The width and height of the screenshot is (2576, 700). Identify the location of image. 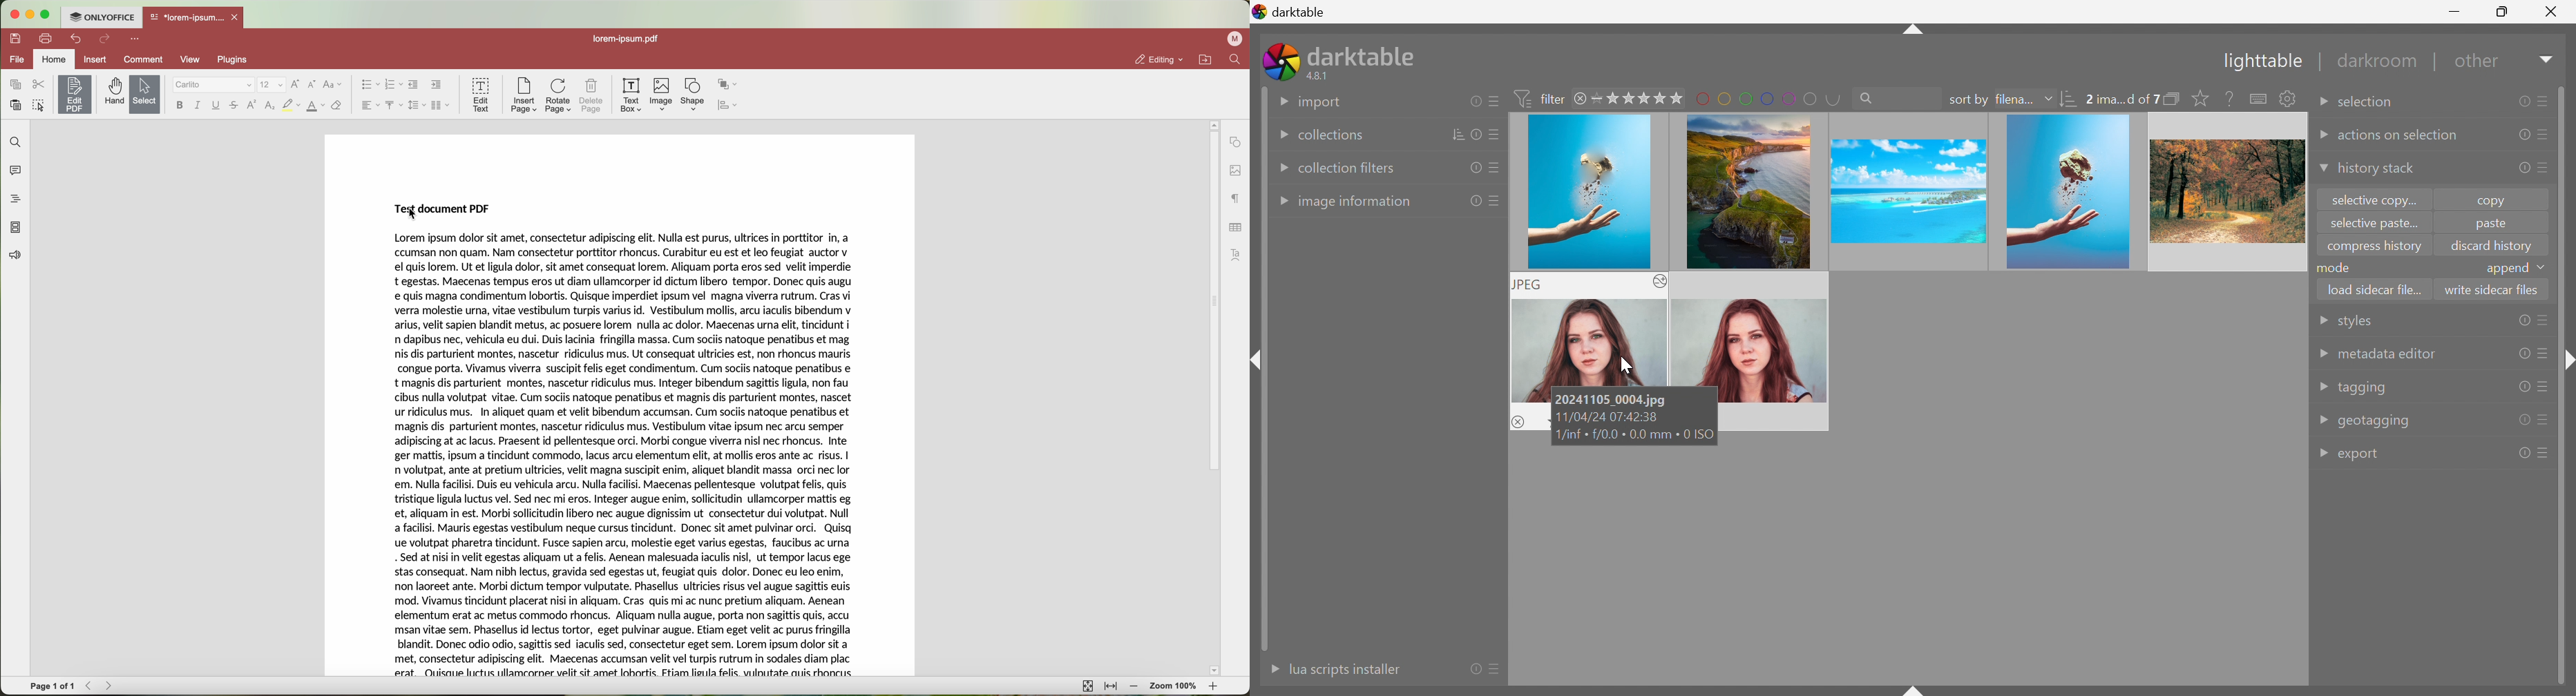
(1906, 191).